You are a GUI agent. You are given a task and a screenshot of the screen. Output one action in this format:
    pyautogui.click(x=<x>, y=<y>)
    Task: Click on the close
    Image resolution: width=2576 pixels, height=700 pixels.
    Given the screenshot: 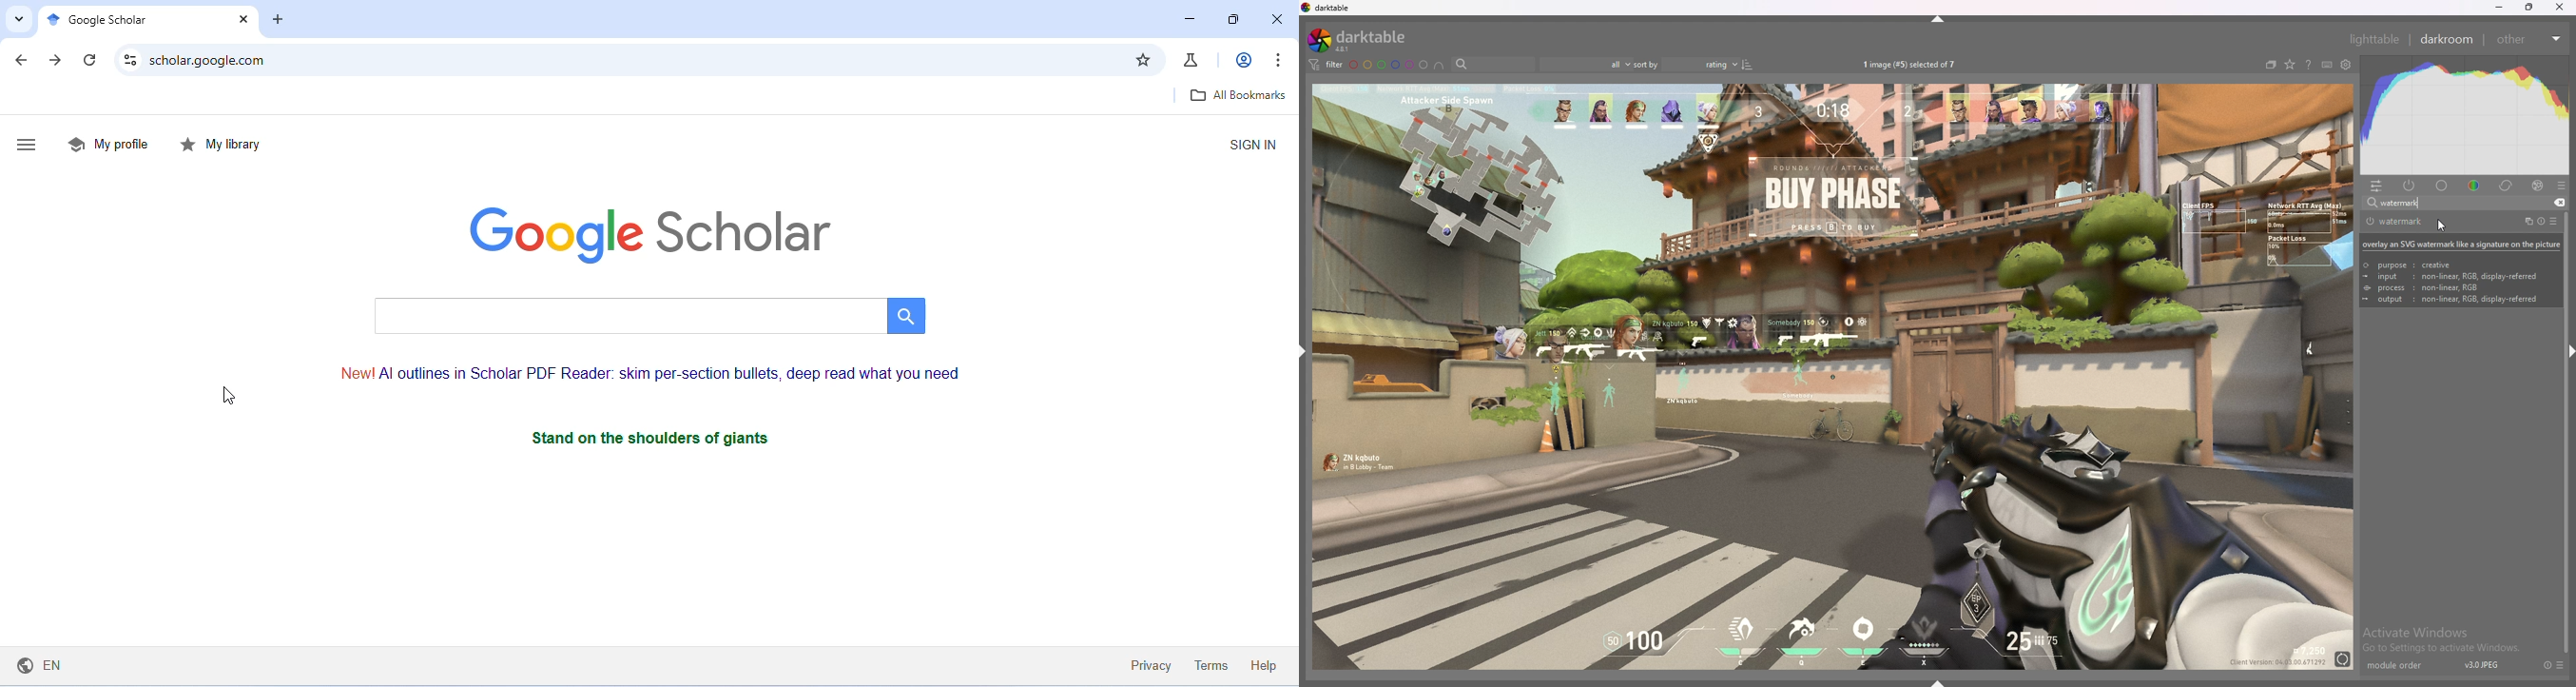 What is the action you would take?
    pyautogui.click(x=1276, y=21)
    